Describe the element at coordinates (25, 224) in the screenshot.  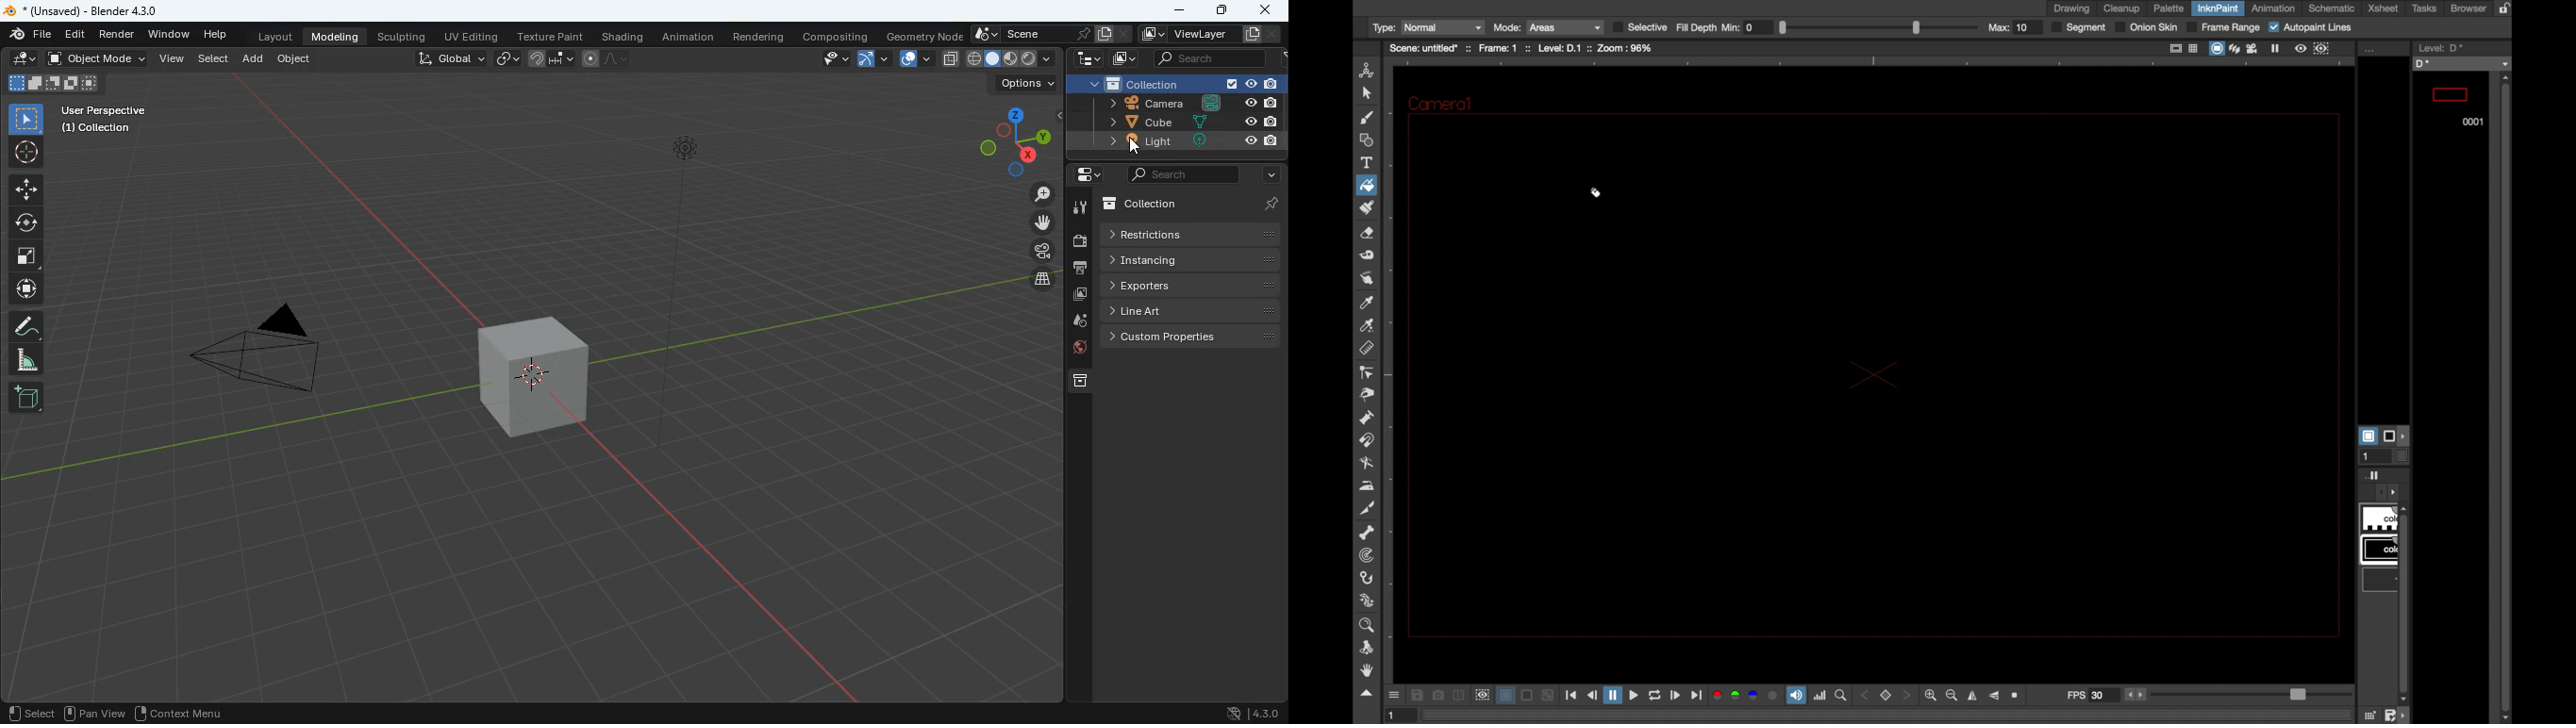
I see `rotate` at that location.